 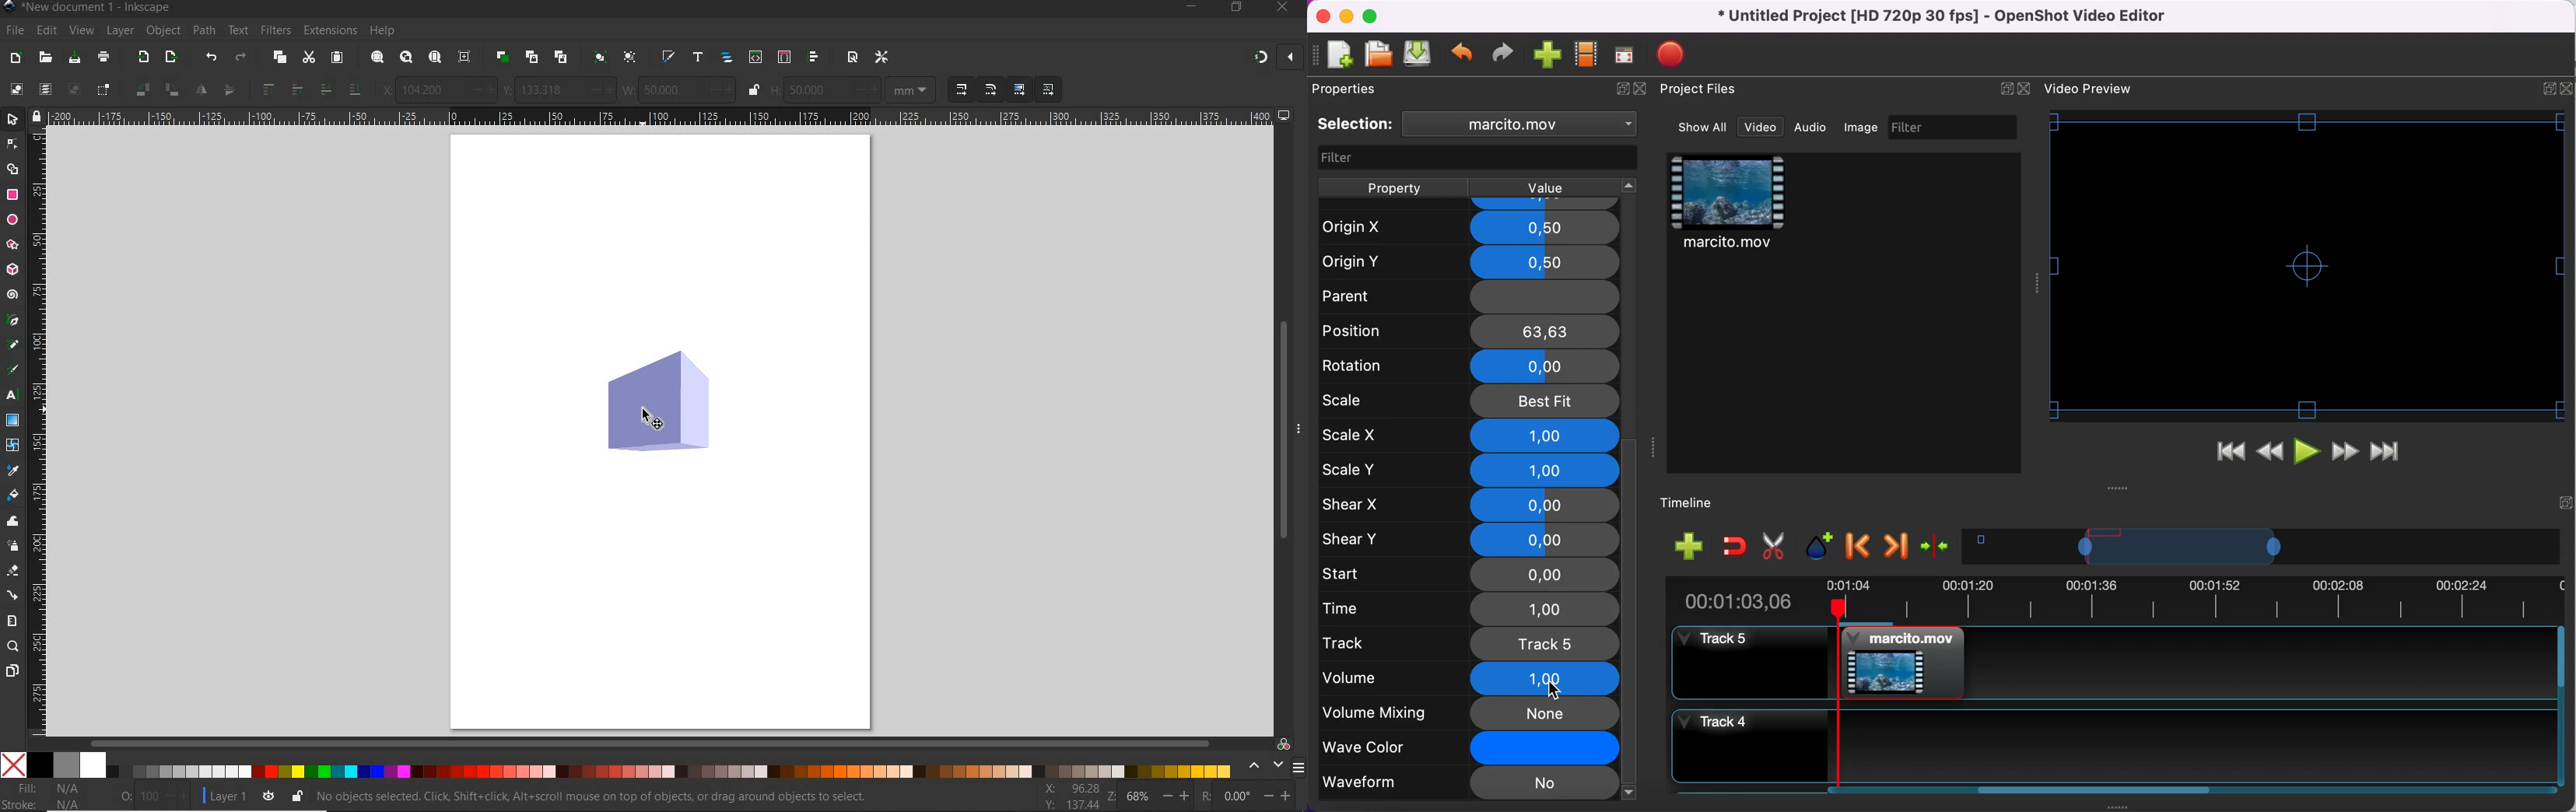 I want to click on create clone, so click(x=531, y=57).